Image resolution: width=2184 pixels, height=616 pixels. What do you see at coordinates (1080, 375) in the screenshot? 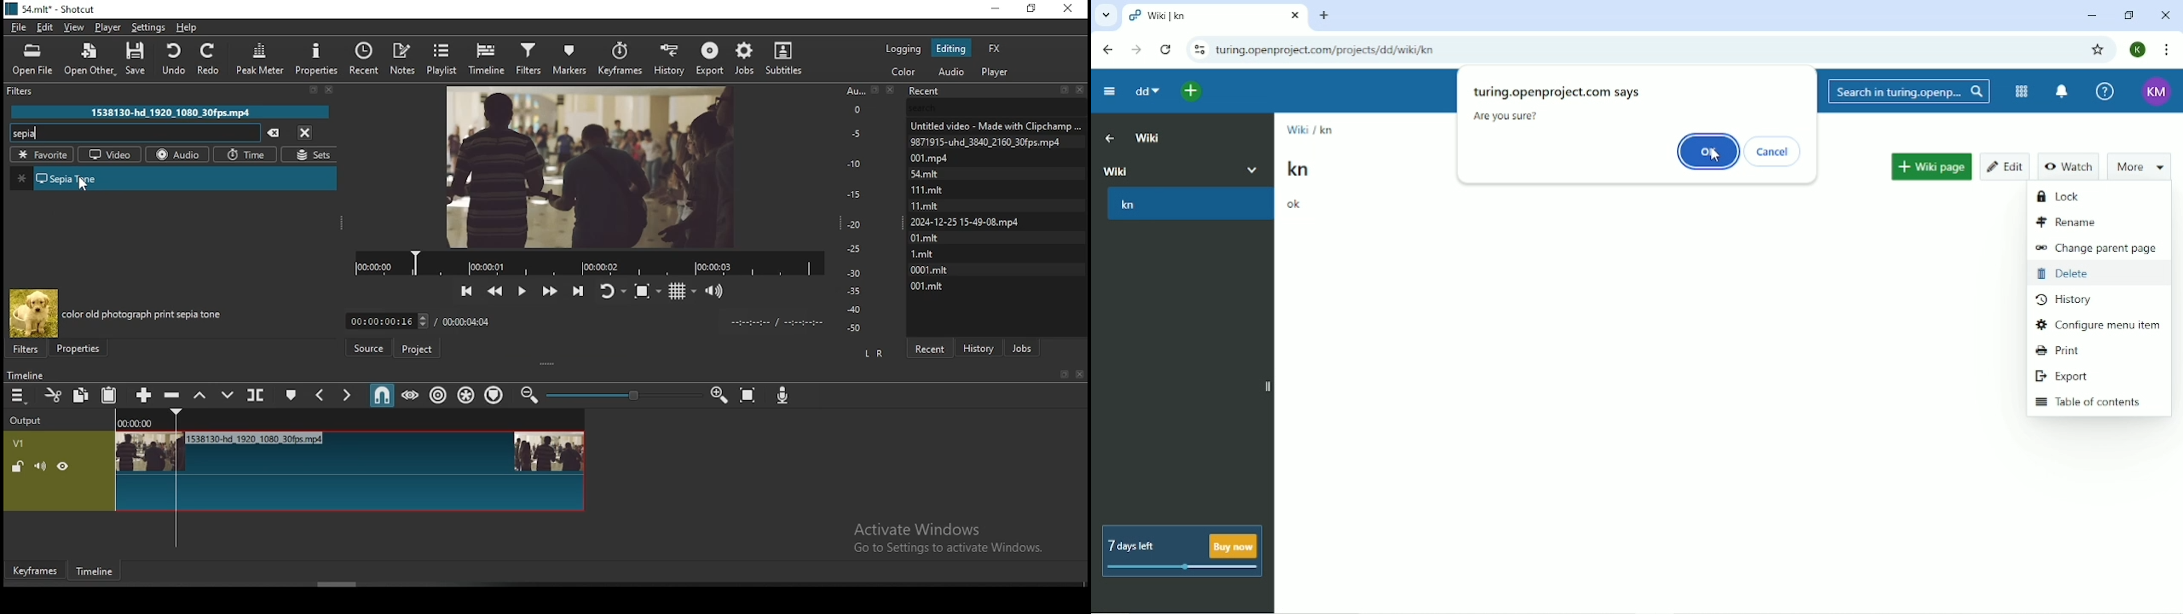
I see `close` at bounding box center [1080, 375].